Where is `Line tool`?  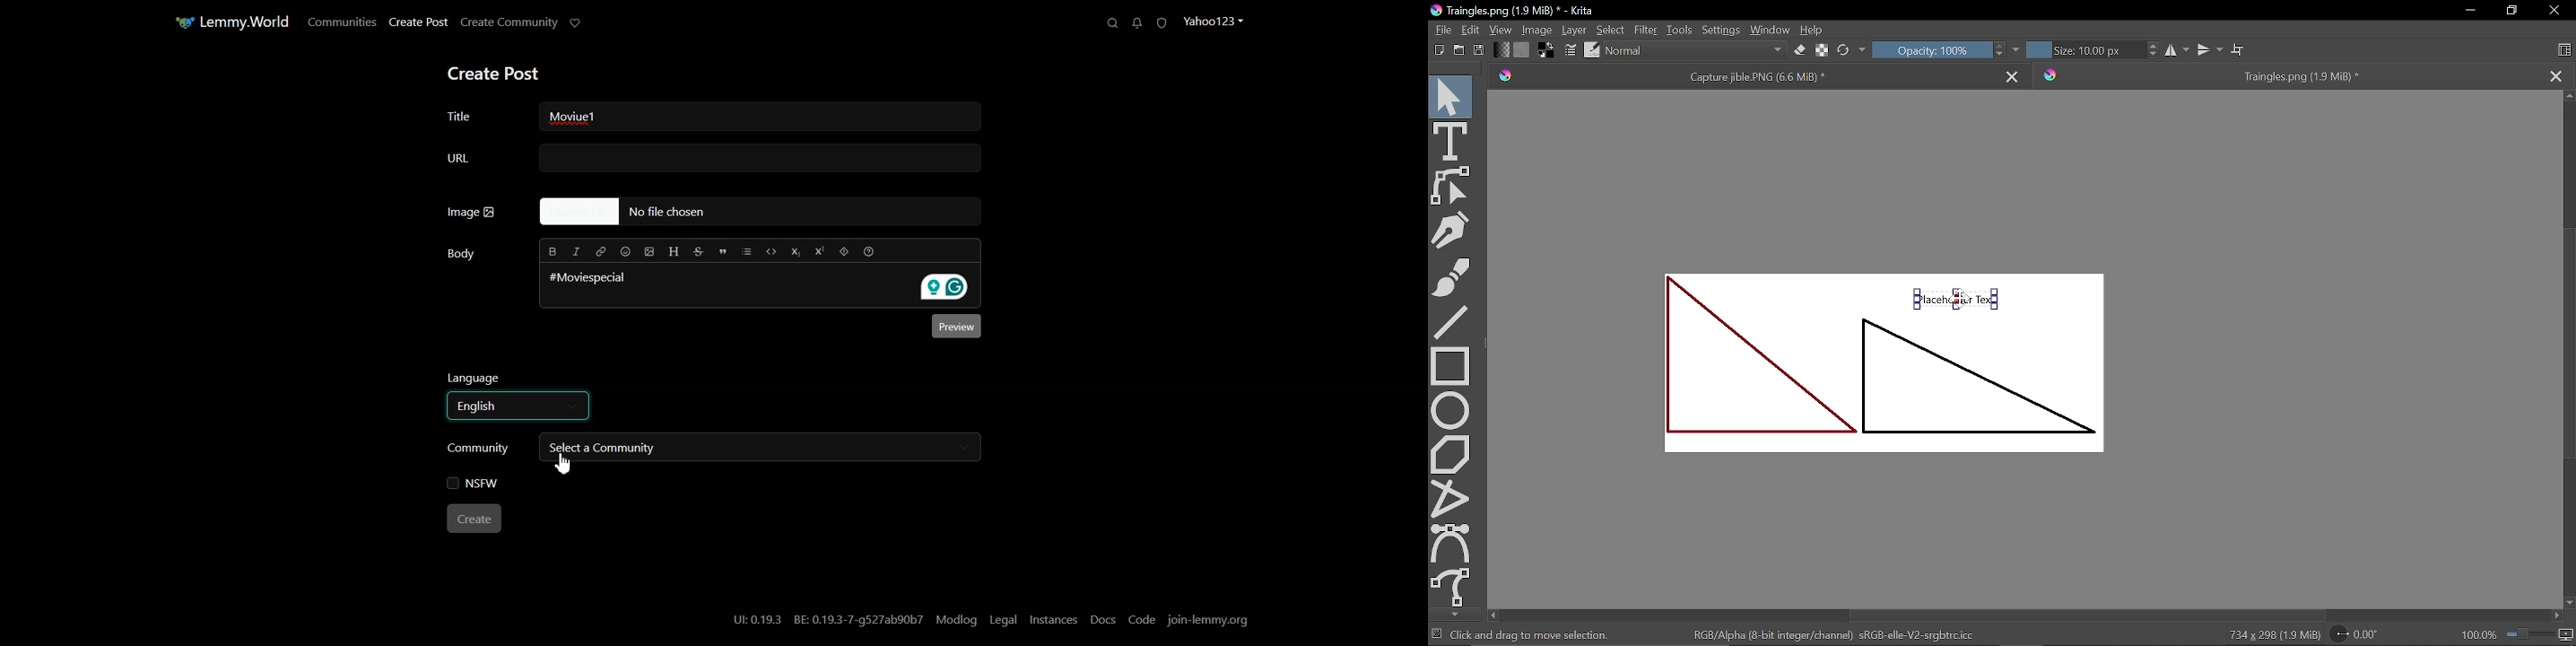
Line tool is located at coordinates (1453, 321).